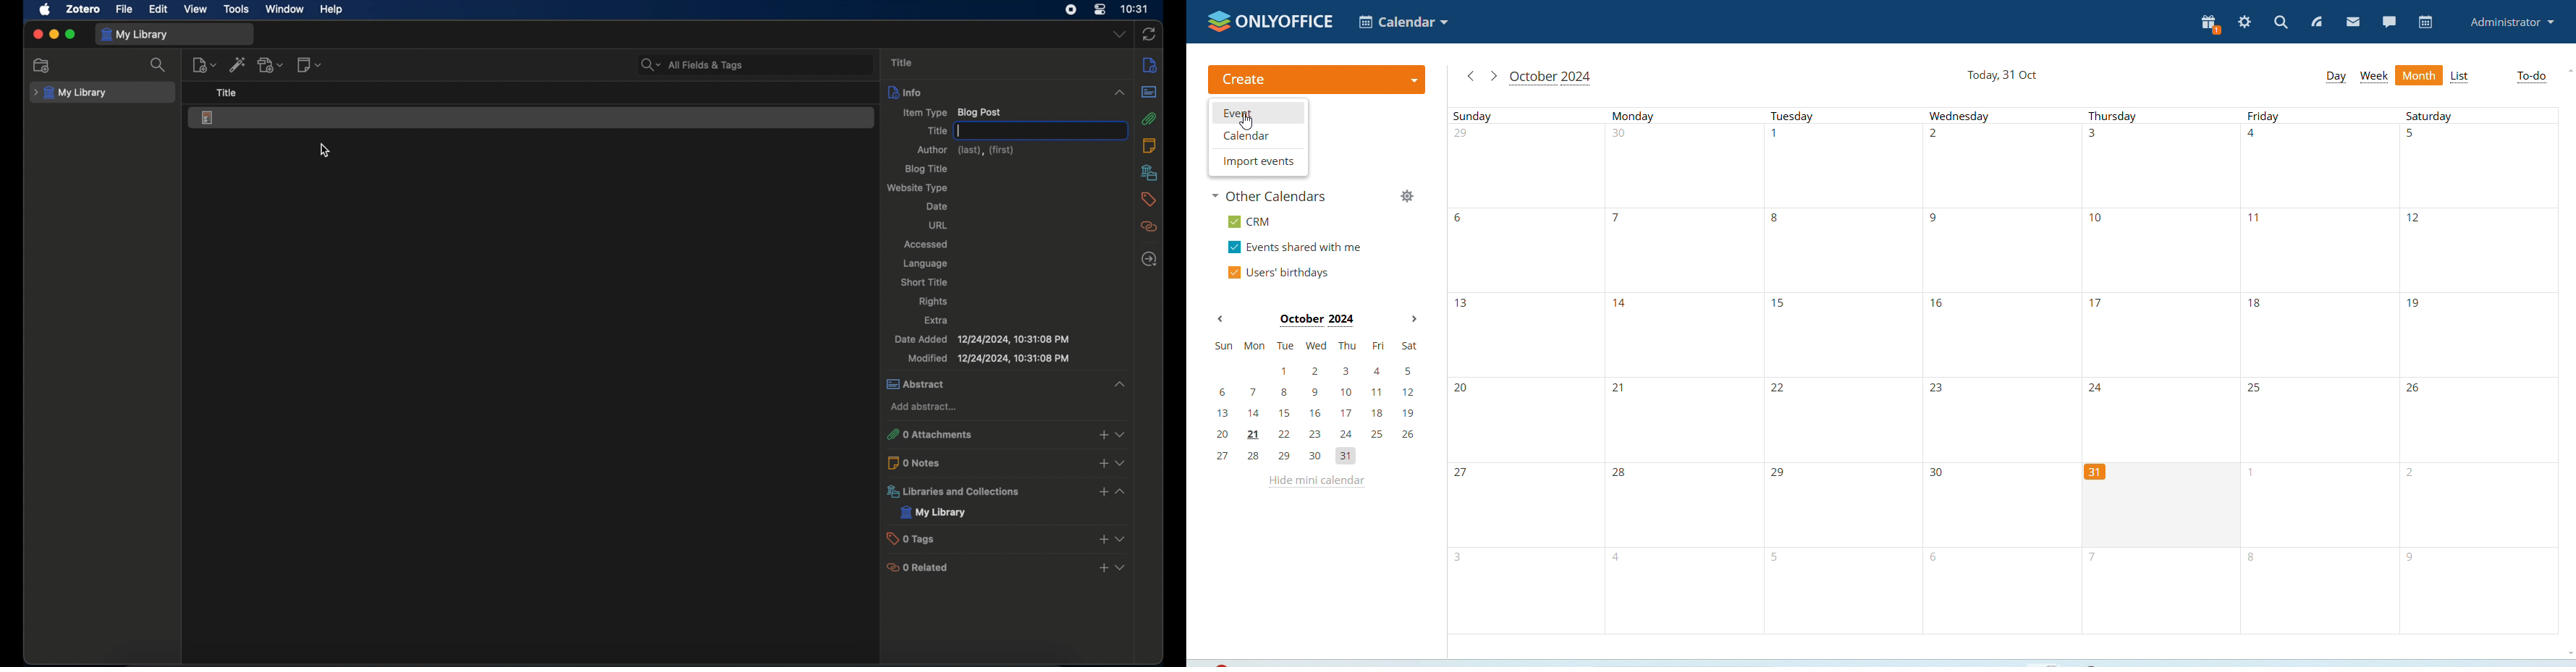 The height and width of the screenshot is (672, 2576). Describe the element at coordinates (1469, 77) in the screenshot. I see `go to previous month` at that location.